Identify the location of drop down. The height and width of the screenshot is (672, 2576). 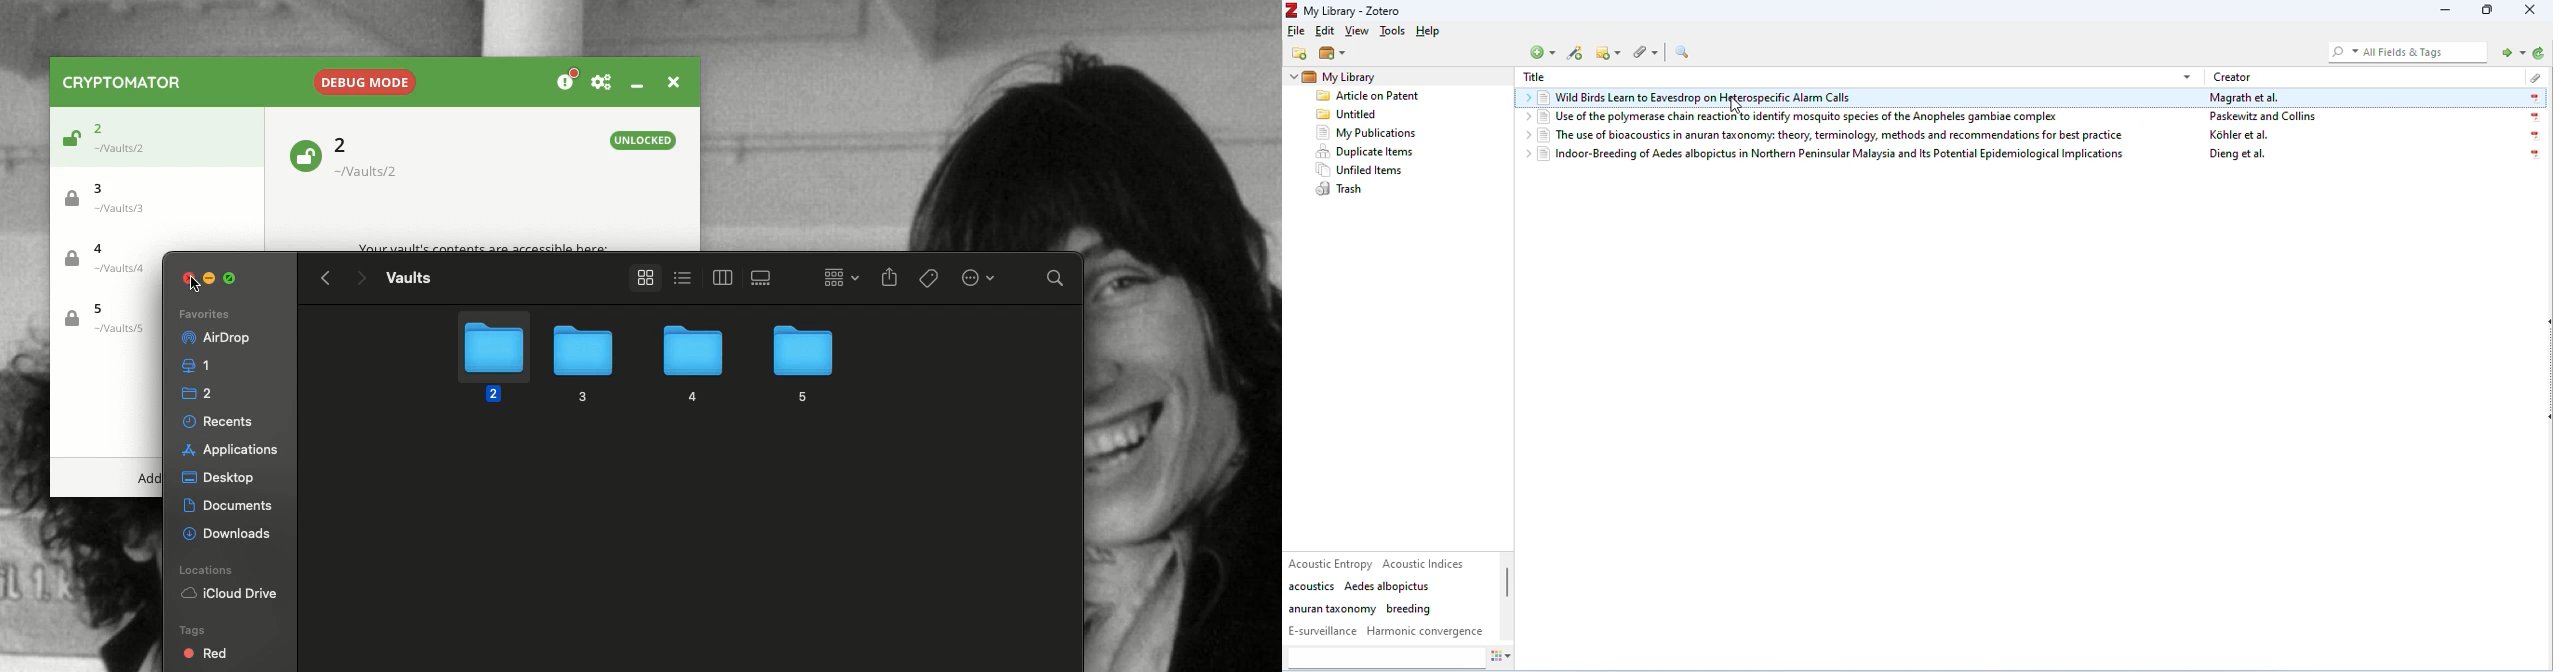
(1526, 133).